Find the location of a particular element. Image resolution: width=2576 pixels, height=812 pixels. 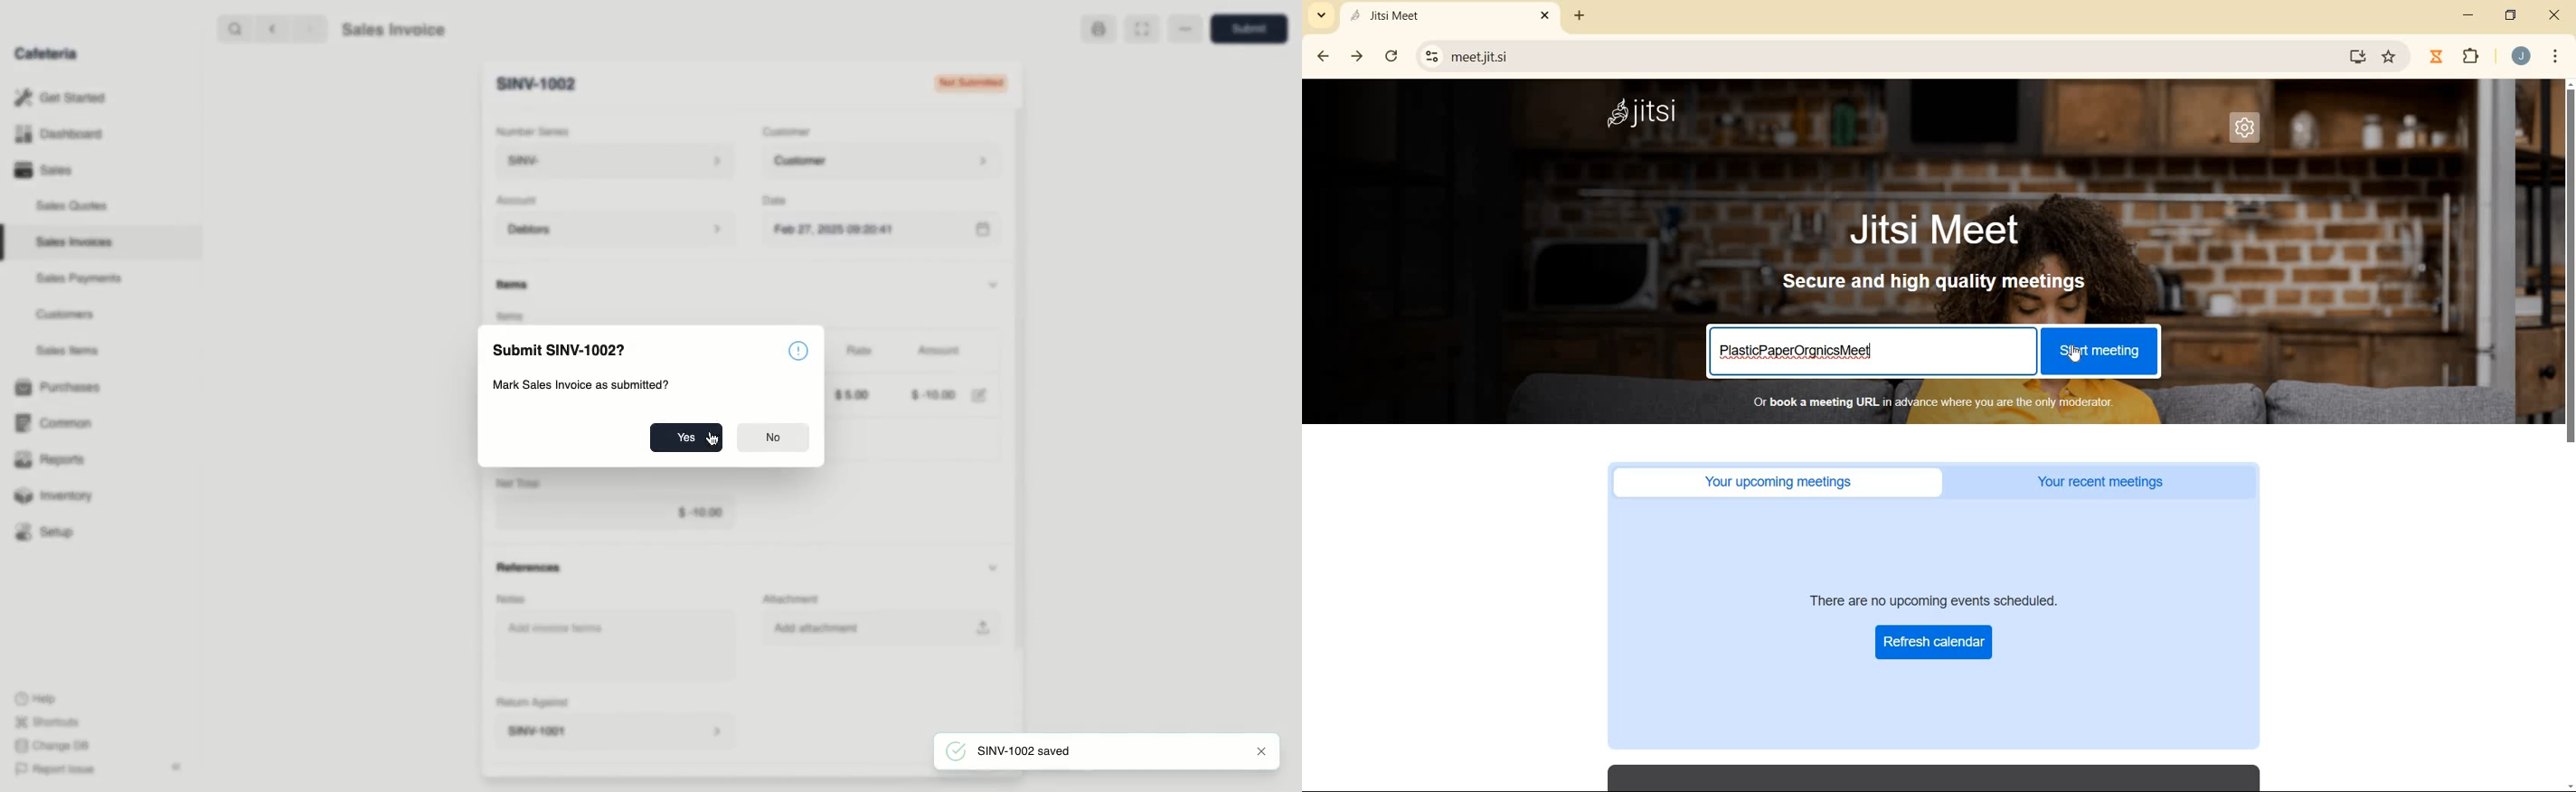

Customers is located at coordinates (65, 316).